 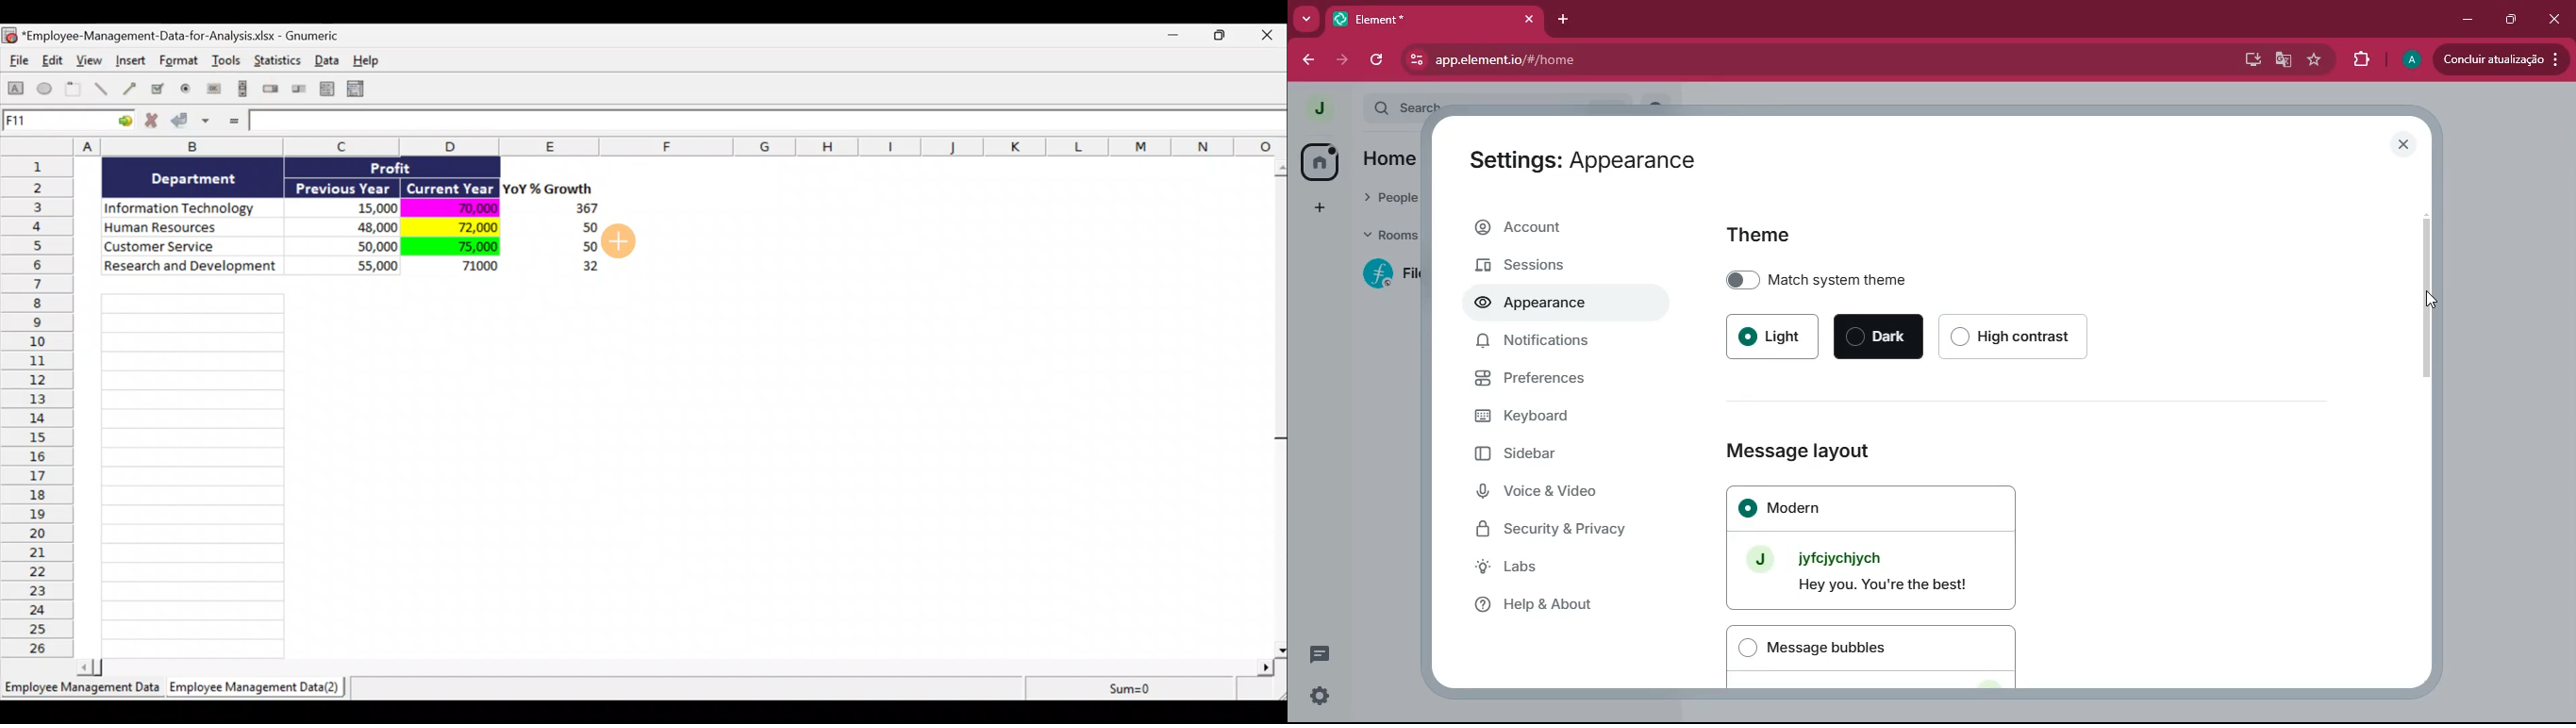 I want to click on Tools, so click(x=228, y=63).